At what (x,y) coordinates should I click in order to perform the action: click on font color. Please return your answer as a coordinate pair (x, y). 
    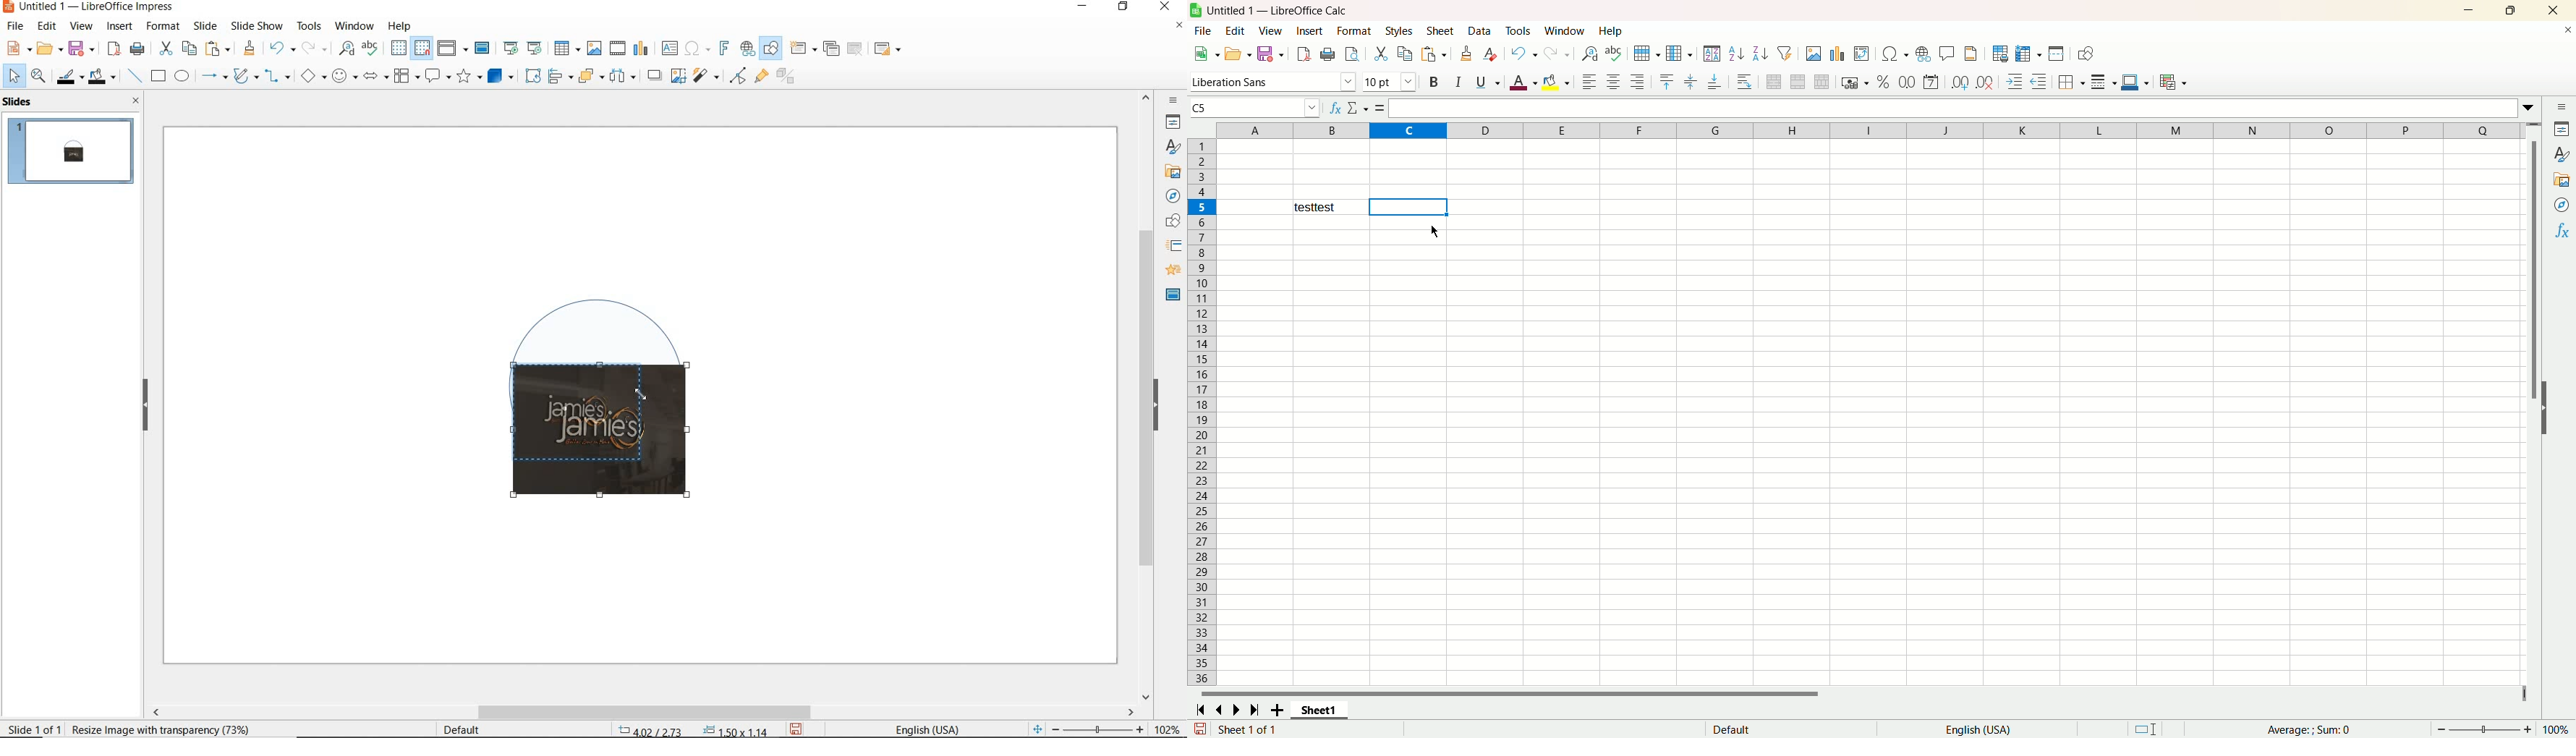
    Looking at the image, I should click on (1523, 84).